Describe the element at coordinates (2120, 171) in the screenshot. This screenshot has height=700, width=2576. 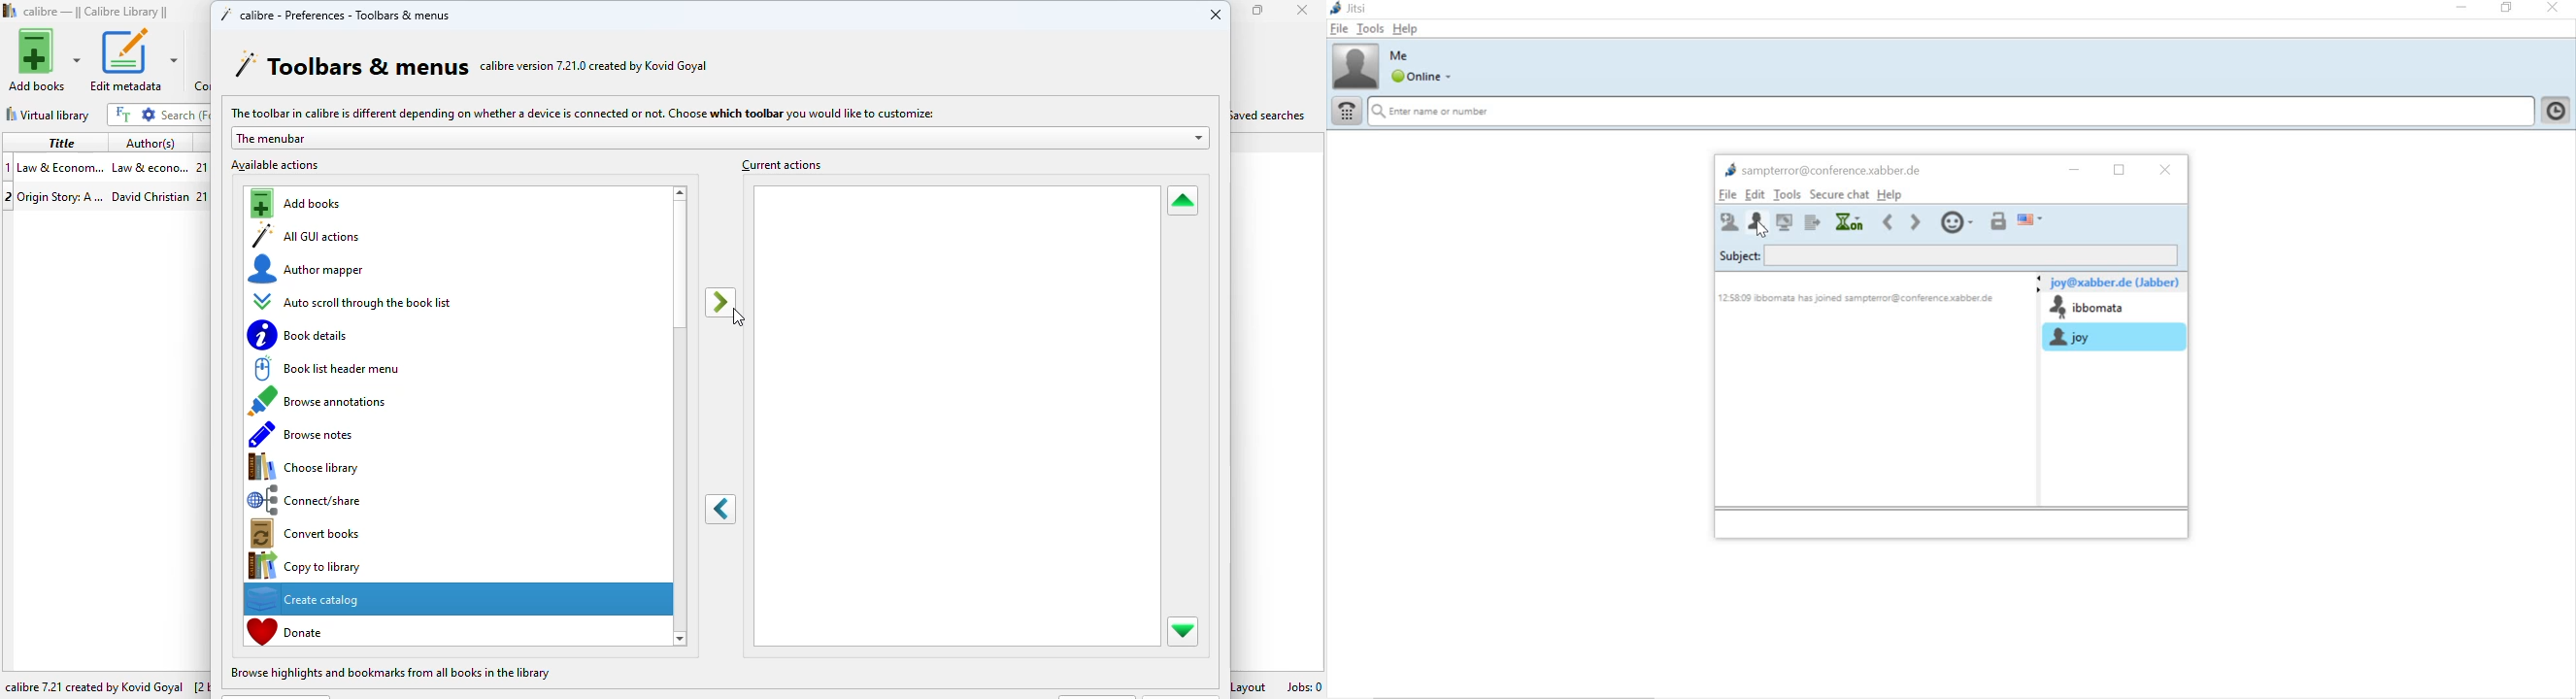
I see `restore down` at that location.